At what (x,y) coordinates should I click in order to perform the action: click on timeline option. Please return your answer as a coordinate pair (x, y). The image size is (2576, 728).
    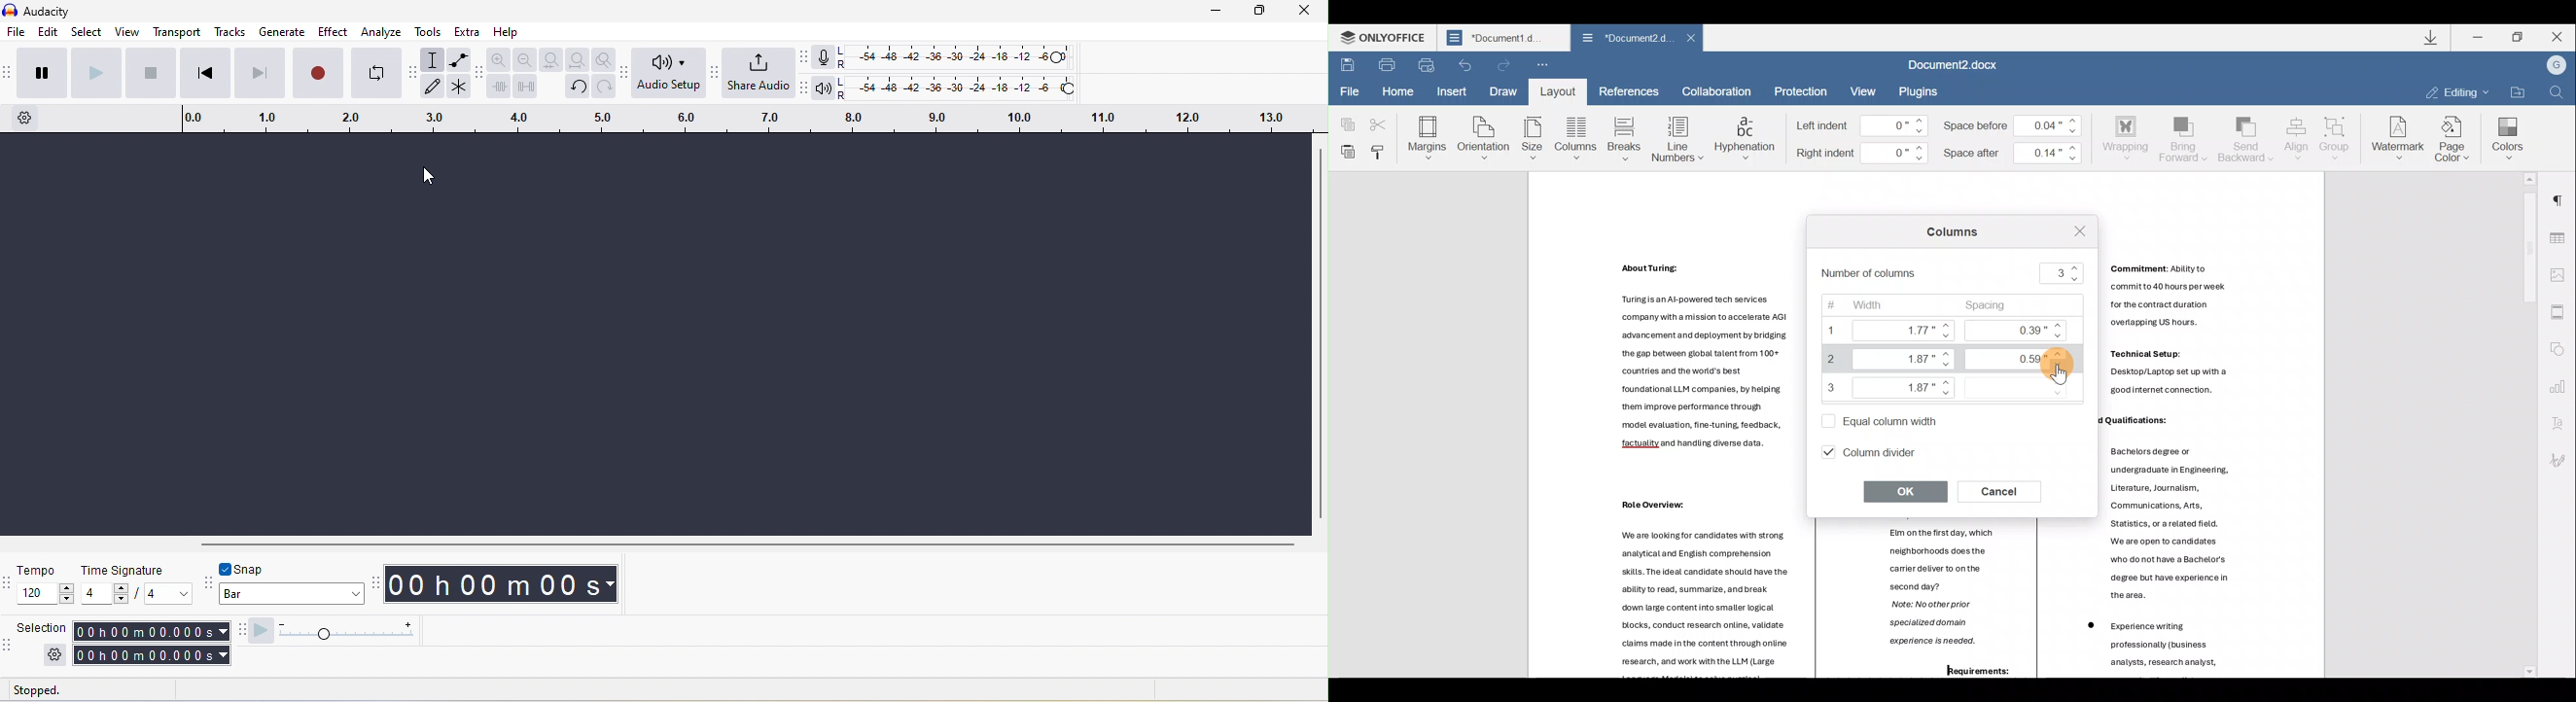
    Looking at the image, I should click on (26, 118).